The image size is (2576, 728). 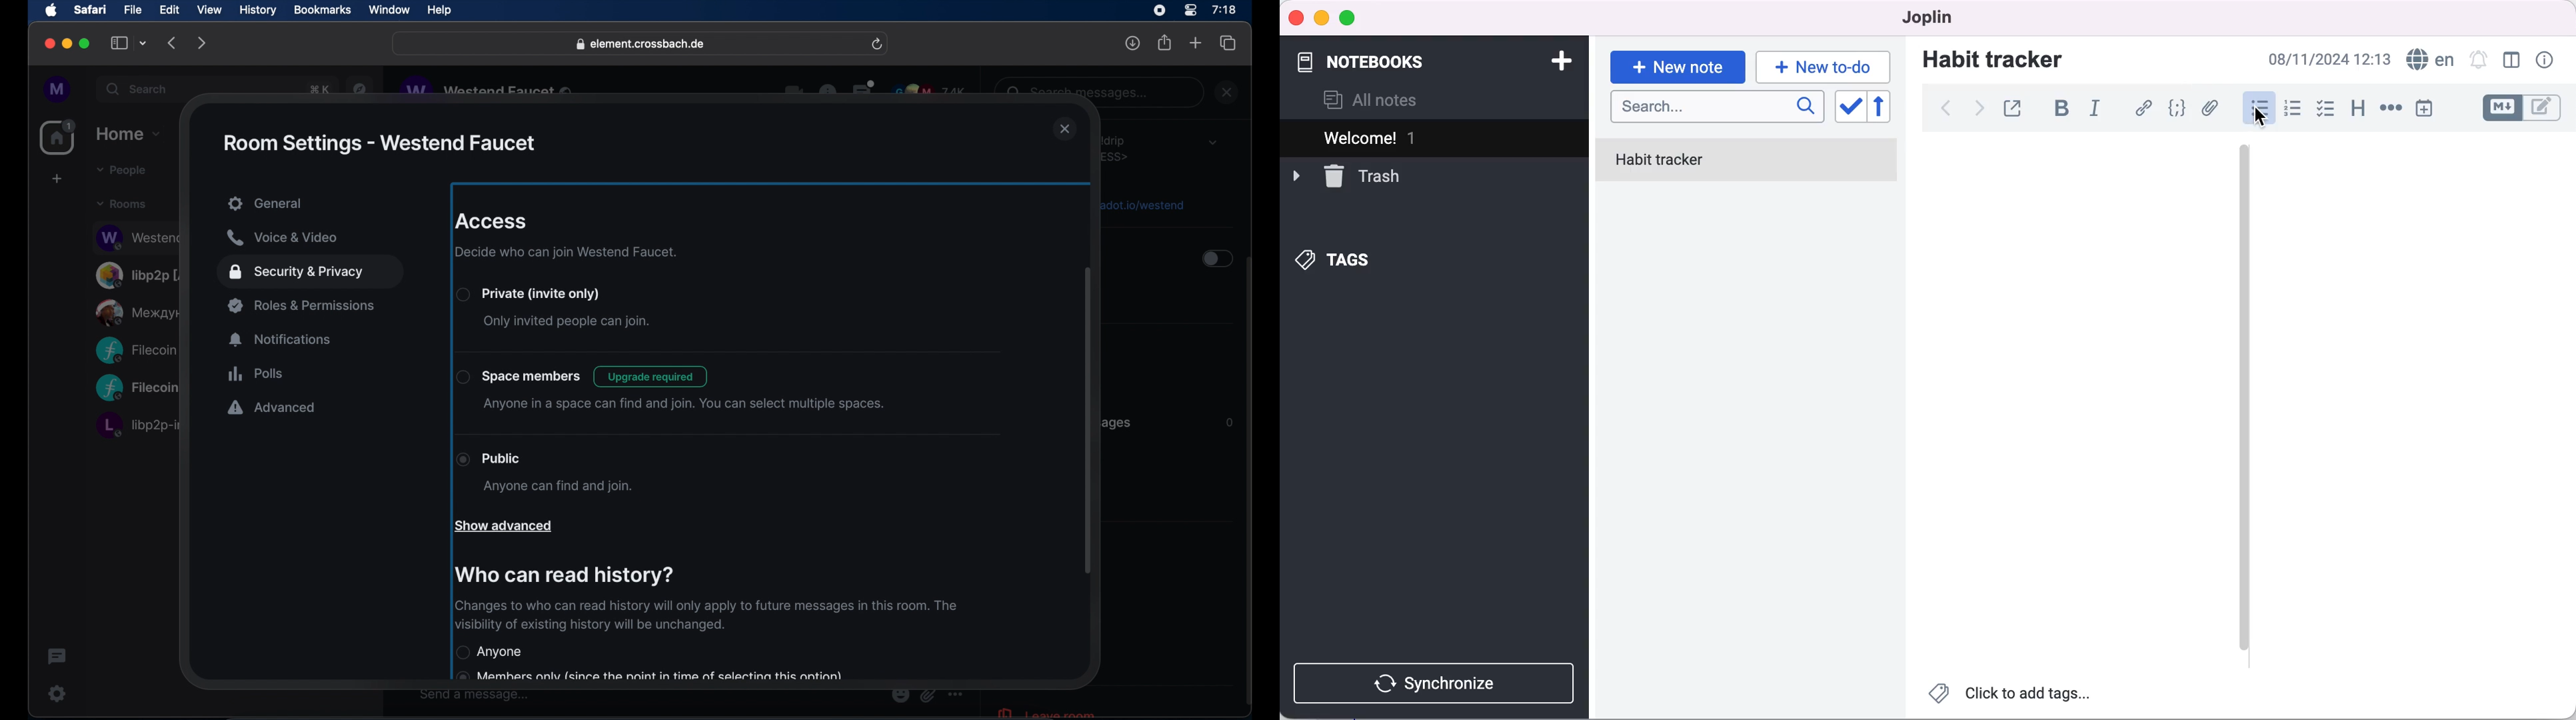 I want to click on click to add tags, so click(x=2012, y=697).